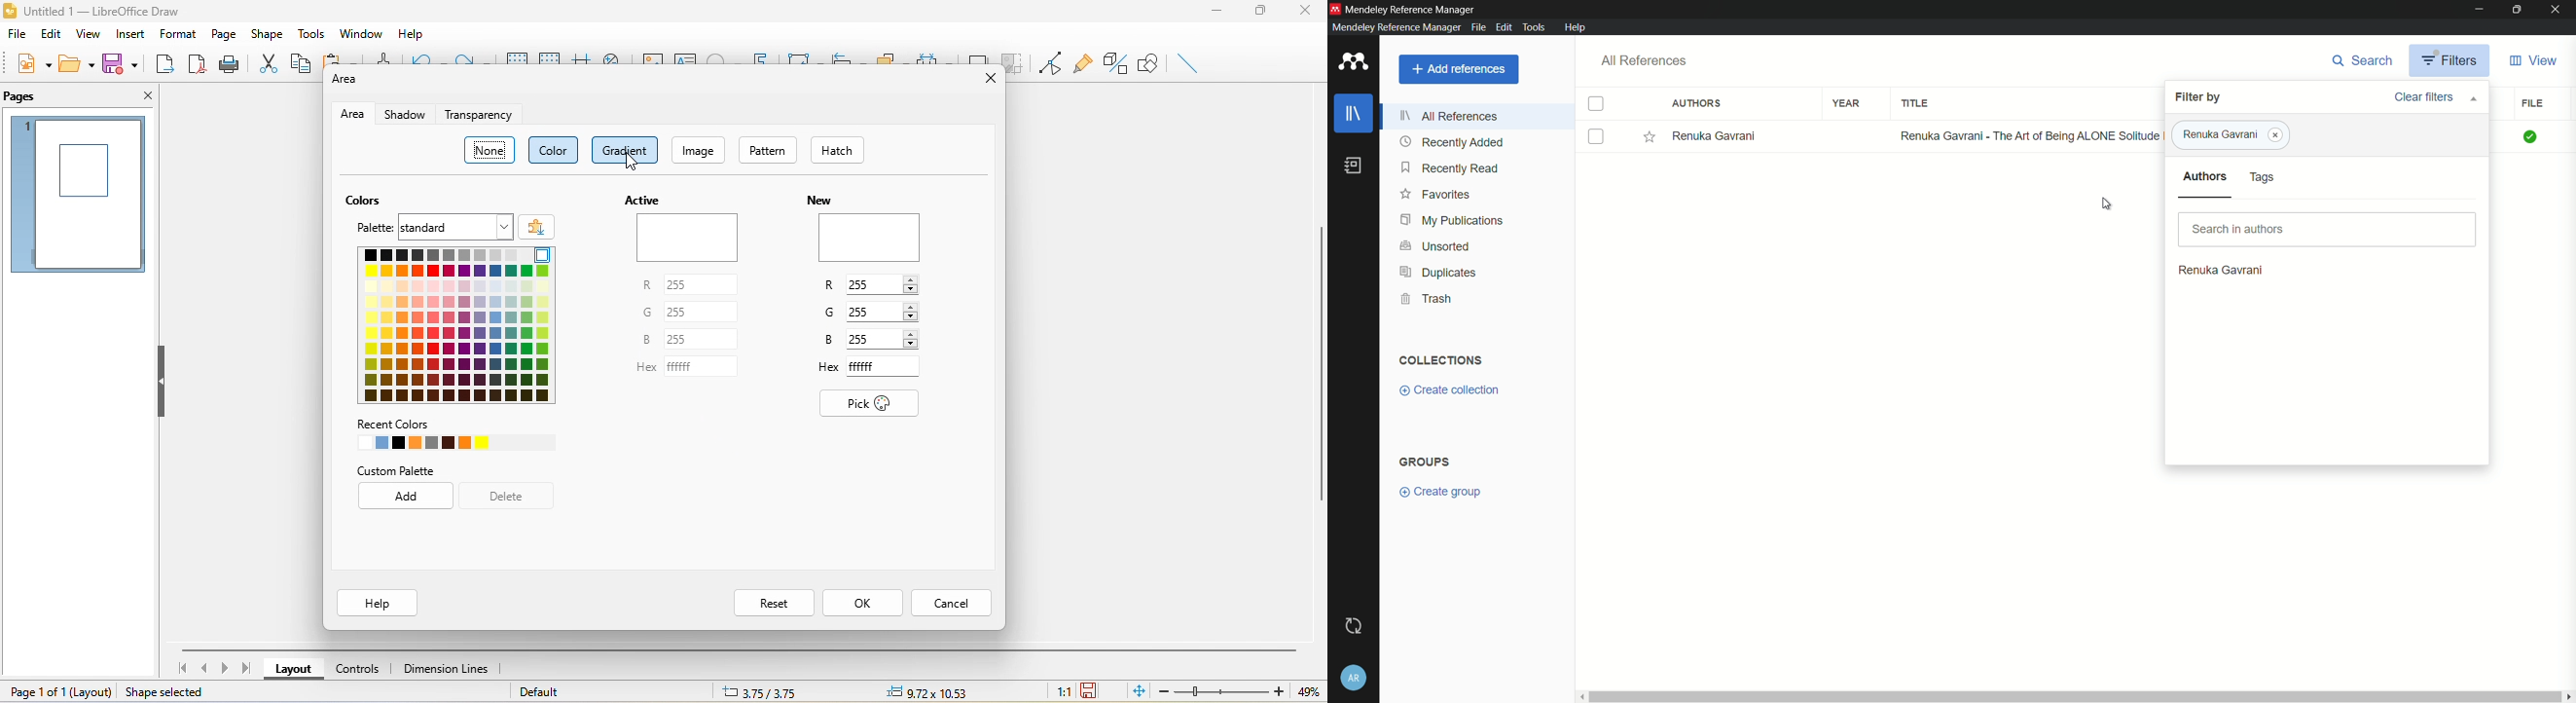  Describe the element at coordinates (704, 313) in the screenshot. I see `255` at that location.